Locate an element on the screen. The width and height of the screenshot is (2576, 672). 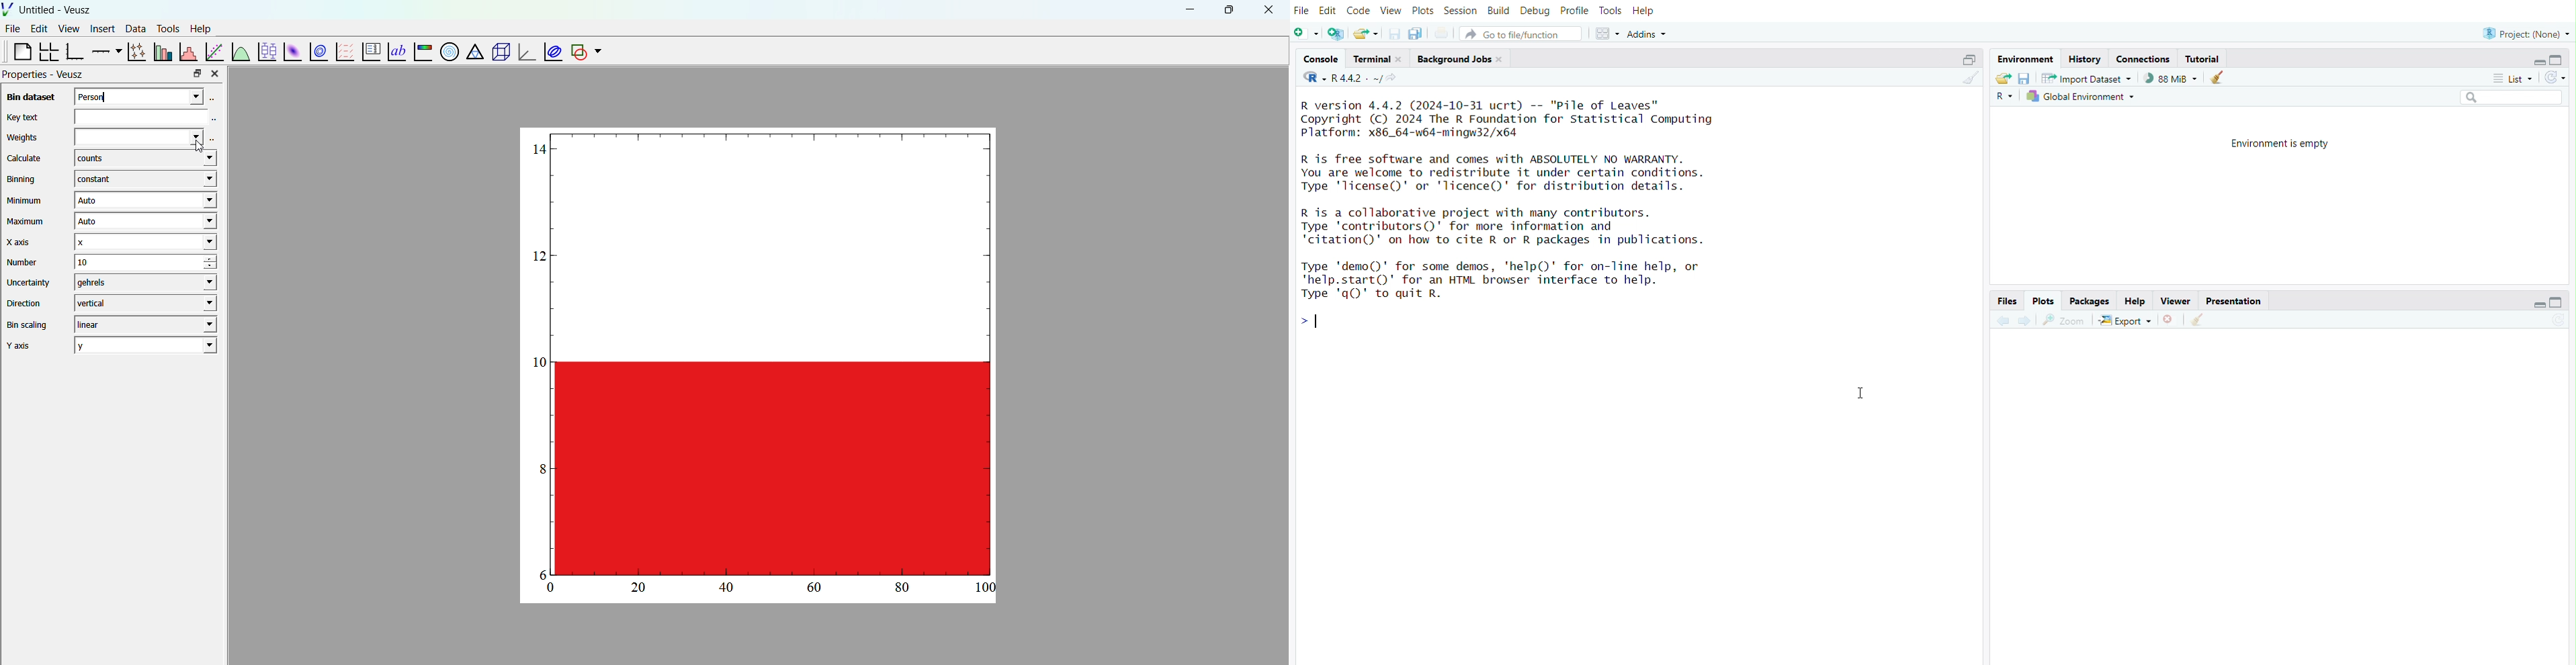
packages is located at coordinates (2089, 300).